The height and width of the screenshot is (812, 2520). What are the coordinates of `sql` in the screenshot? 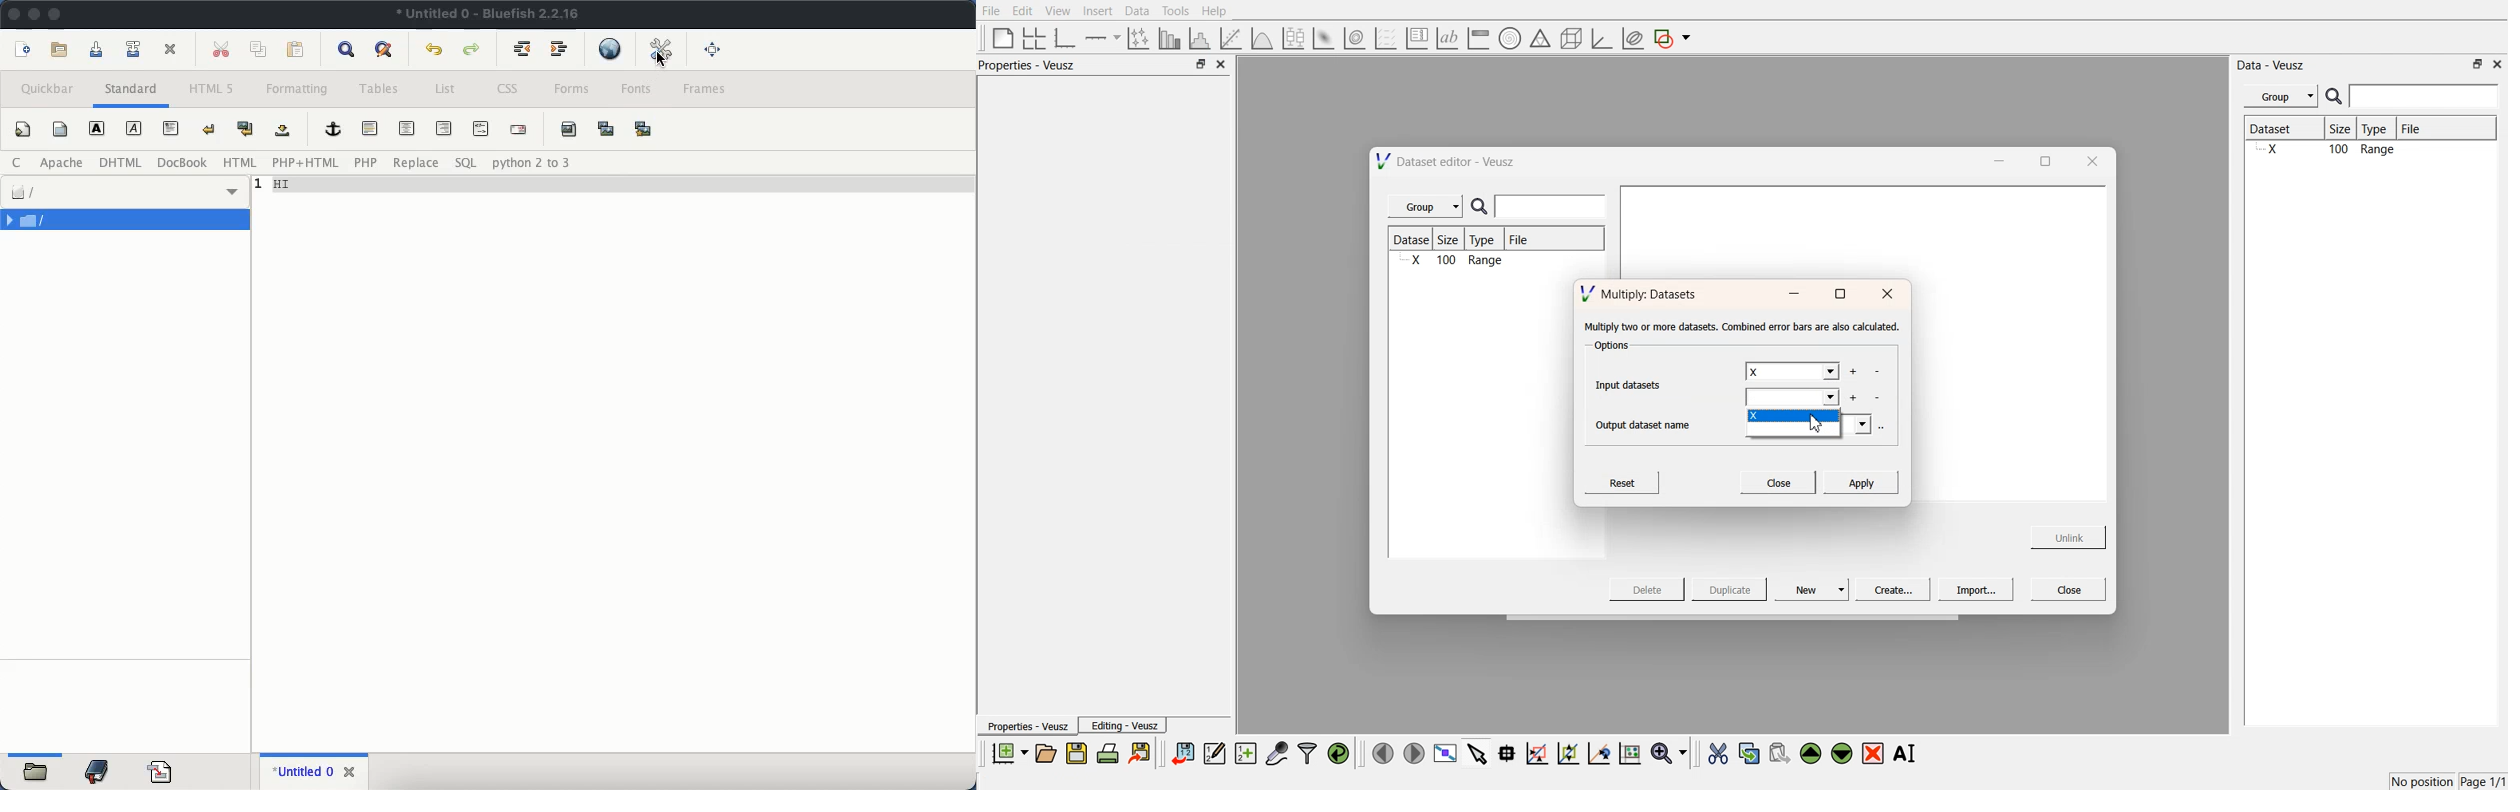 It's located at (468, 163).